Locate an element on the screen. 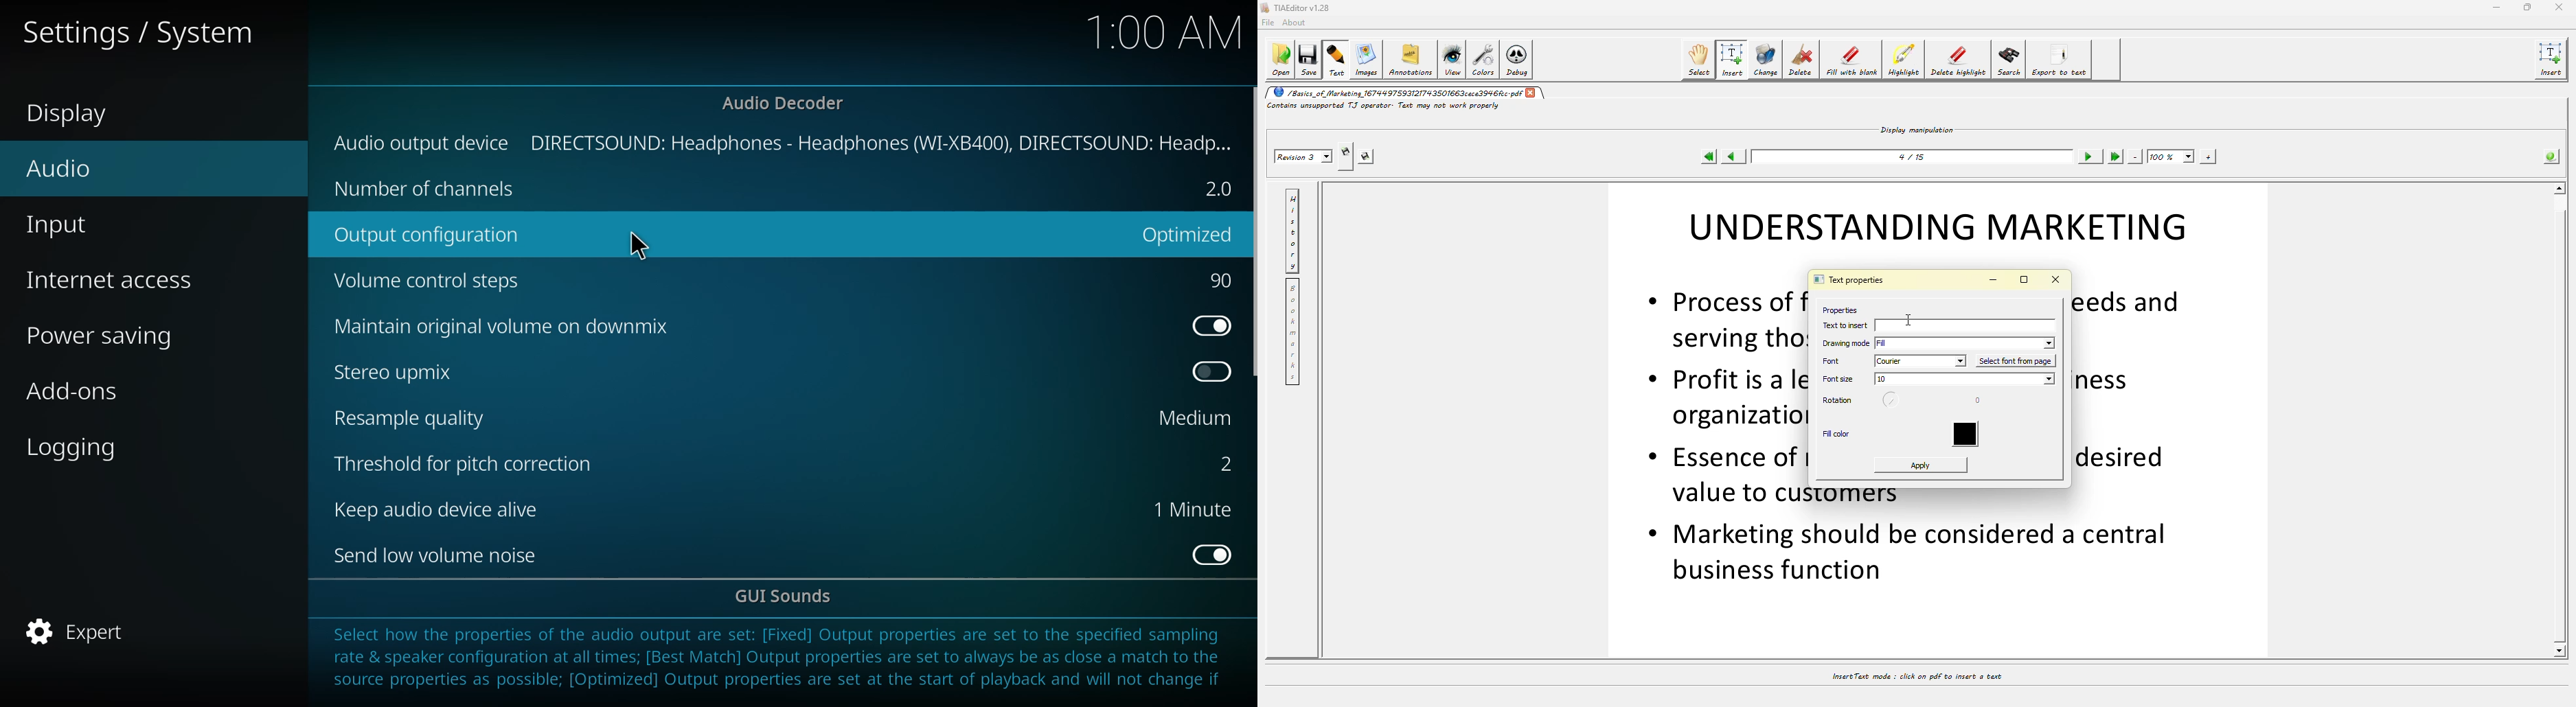  resample quality is located at coordinates (411, 420).